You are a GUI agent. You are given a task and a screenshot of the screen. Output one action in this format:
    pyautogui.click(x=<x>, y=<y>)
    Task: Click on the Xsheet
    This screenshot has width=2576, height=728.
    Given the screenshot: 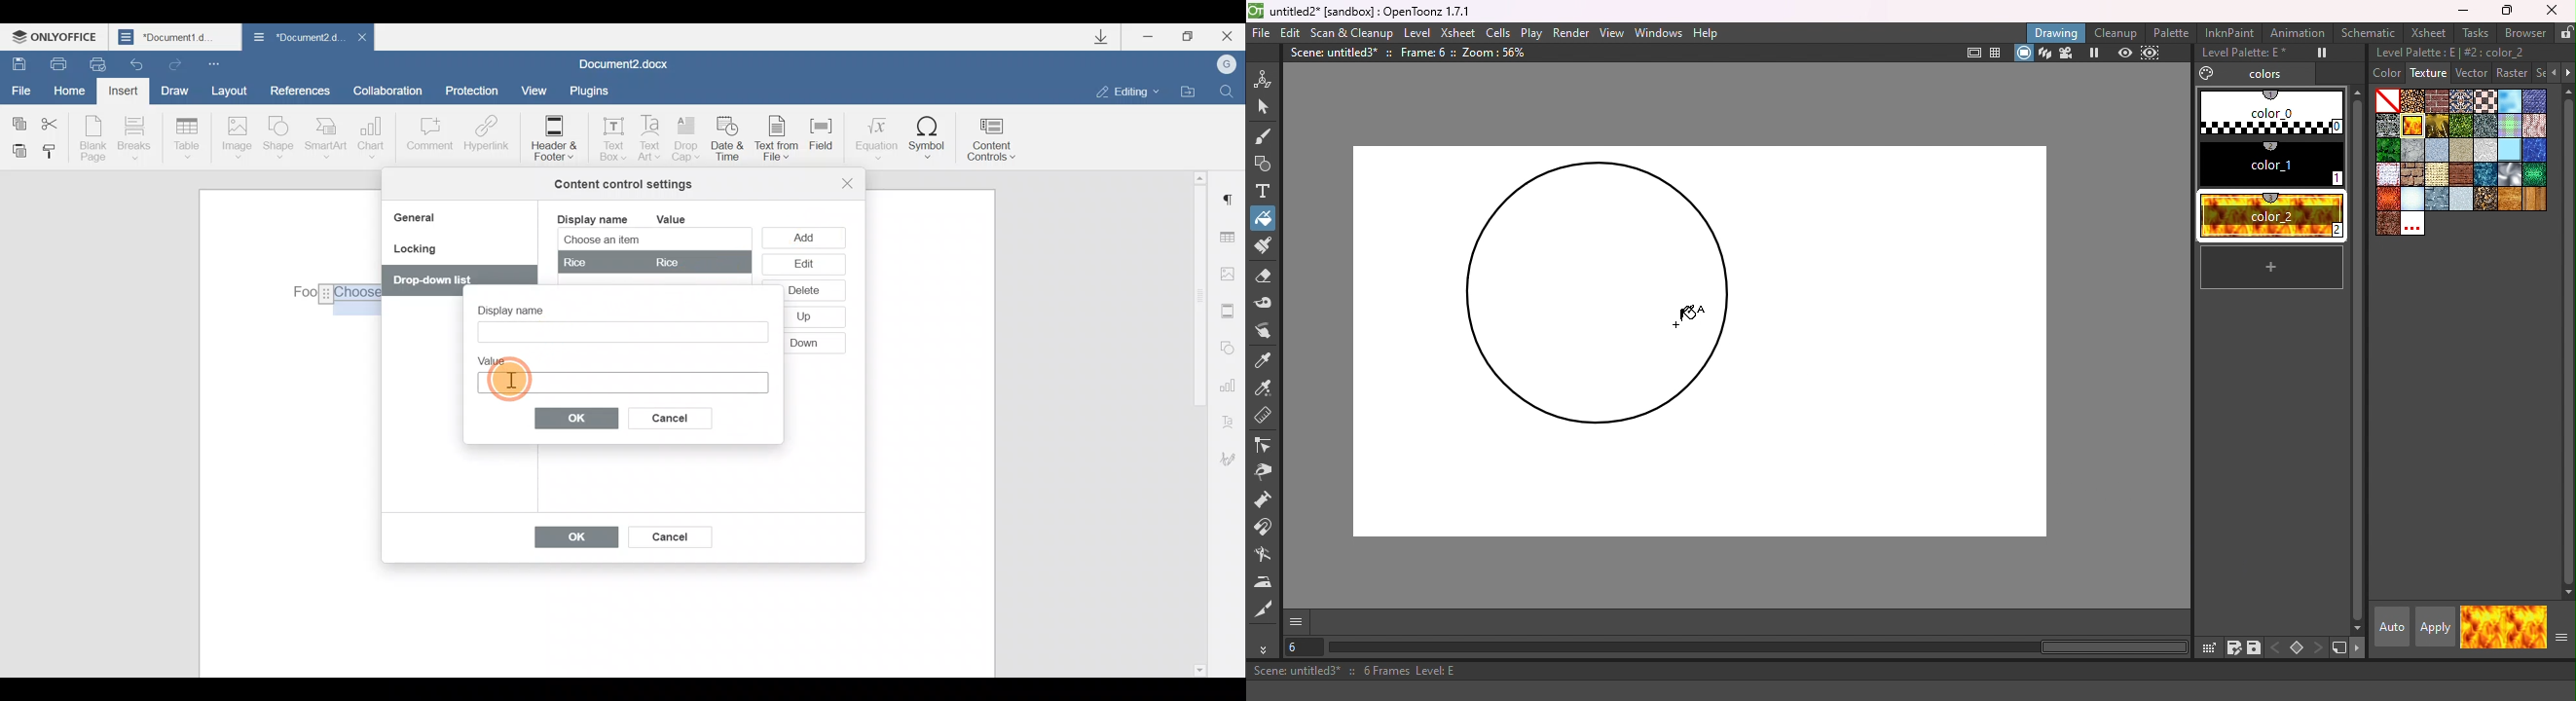 What is the action you would take?
    pyautogui.click(x=1458, y=33)
    